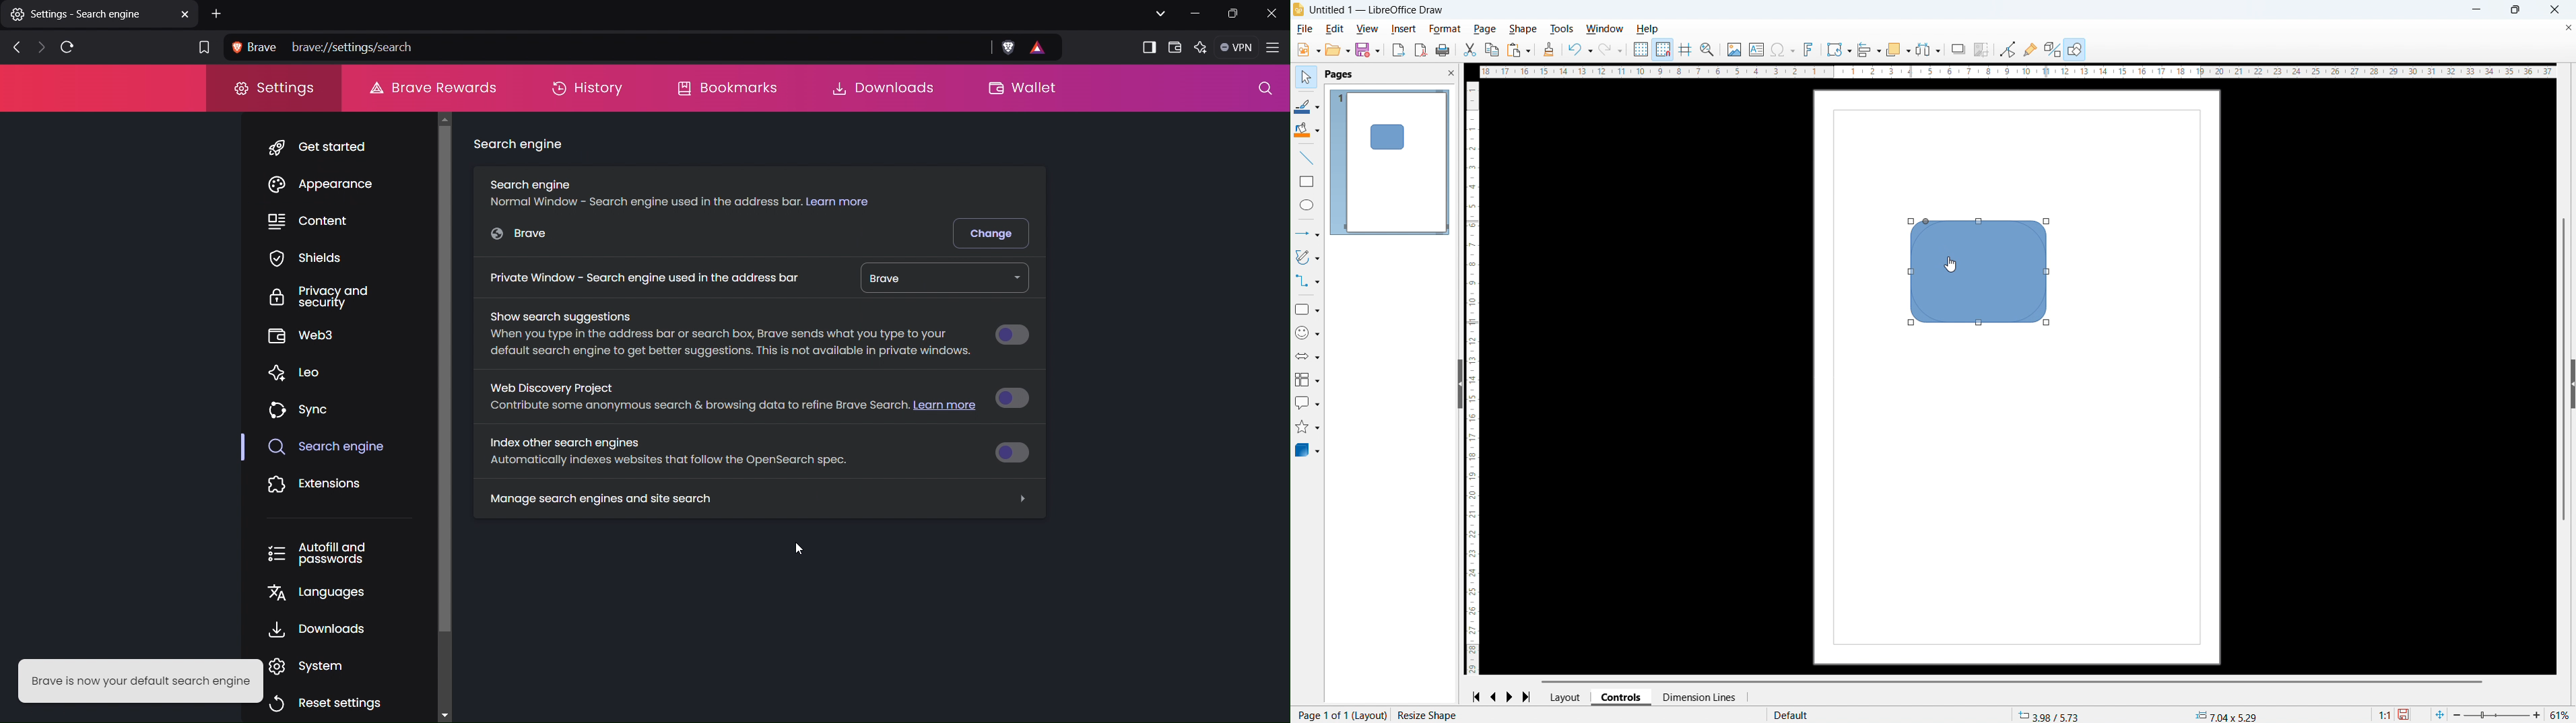 The image size is (2576, 728). Describe the element at coordinates (1469, 50) in the screenshot. I see `cut ` at that location.